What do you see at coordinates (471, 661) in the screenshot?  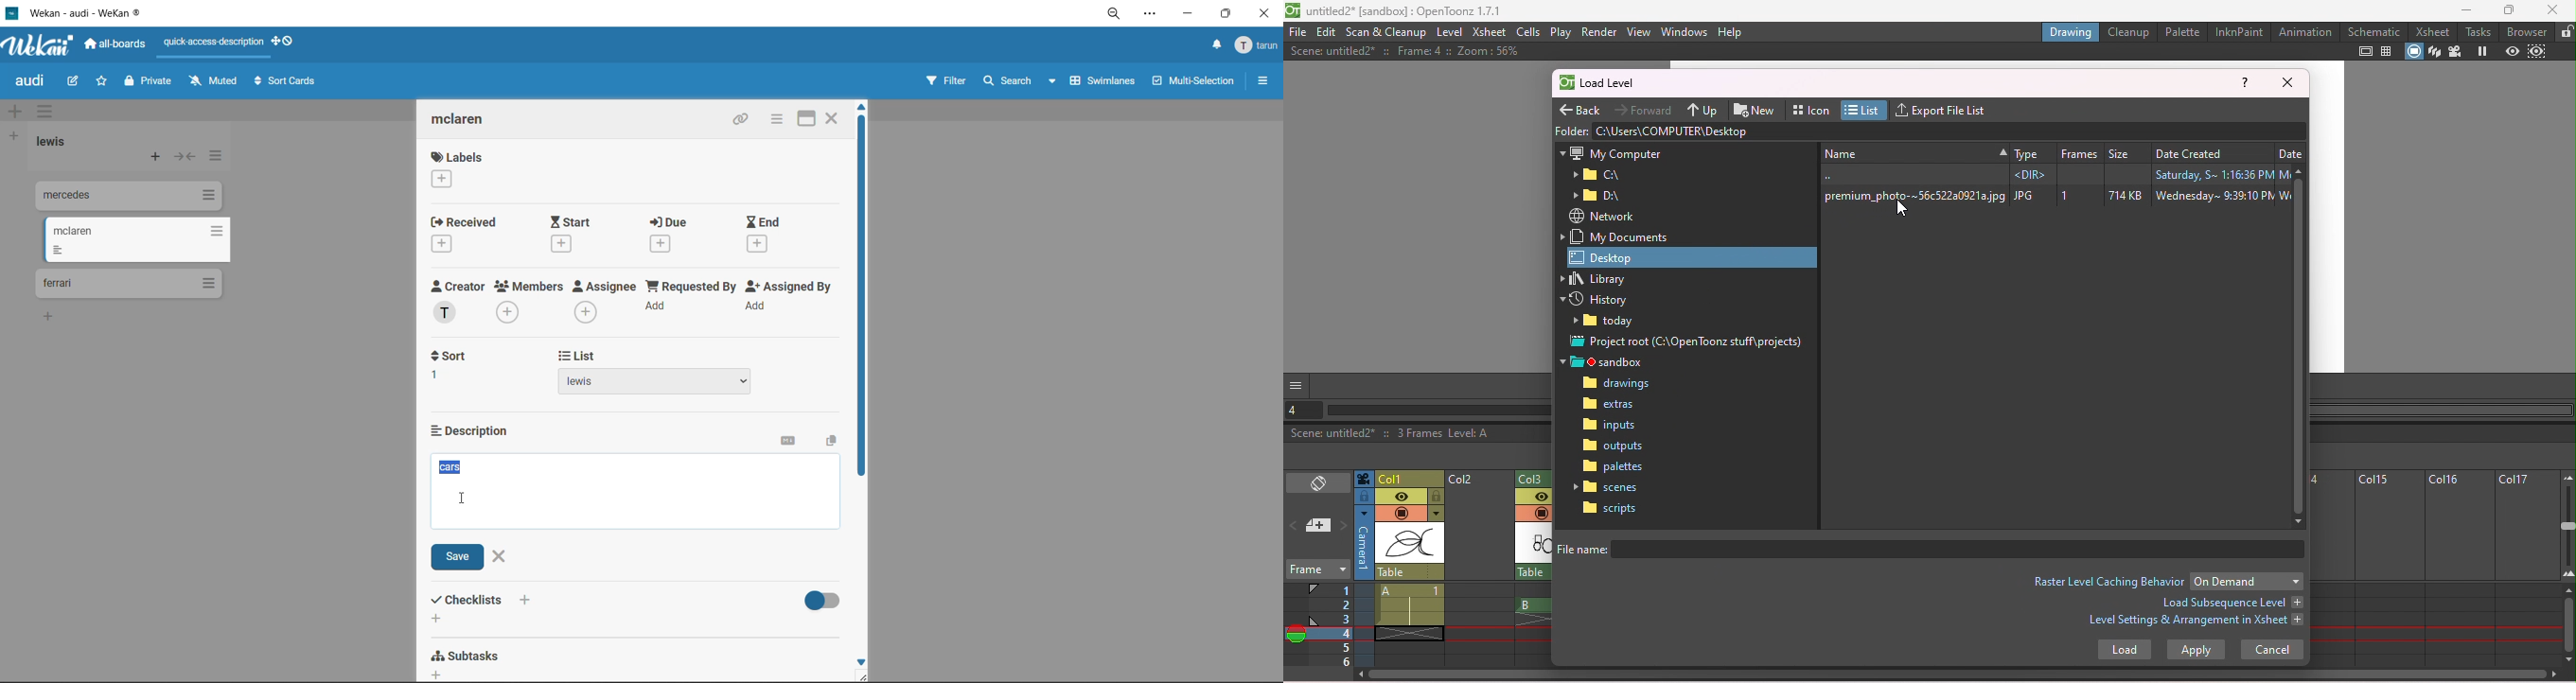 I see `subtasks` at bounding box center [471, 661].